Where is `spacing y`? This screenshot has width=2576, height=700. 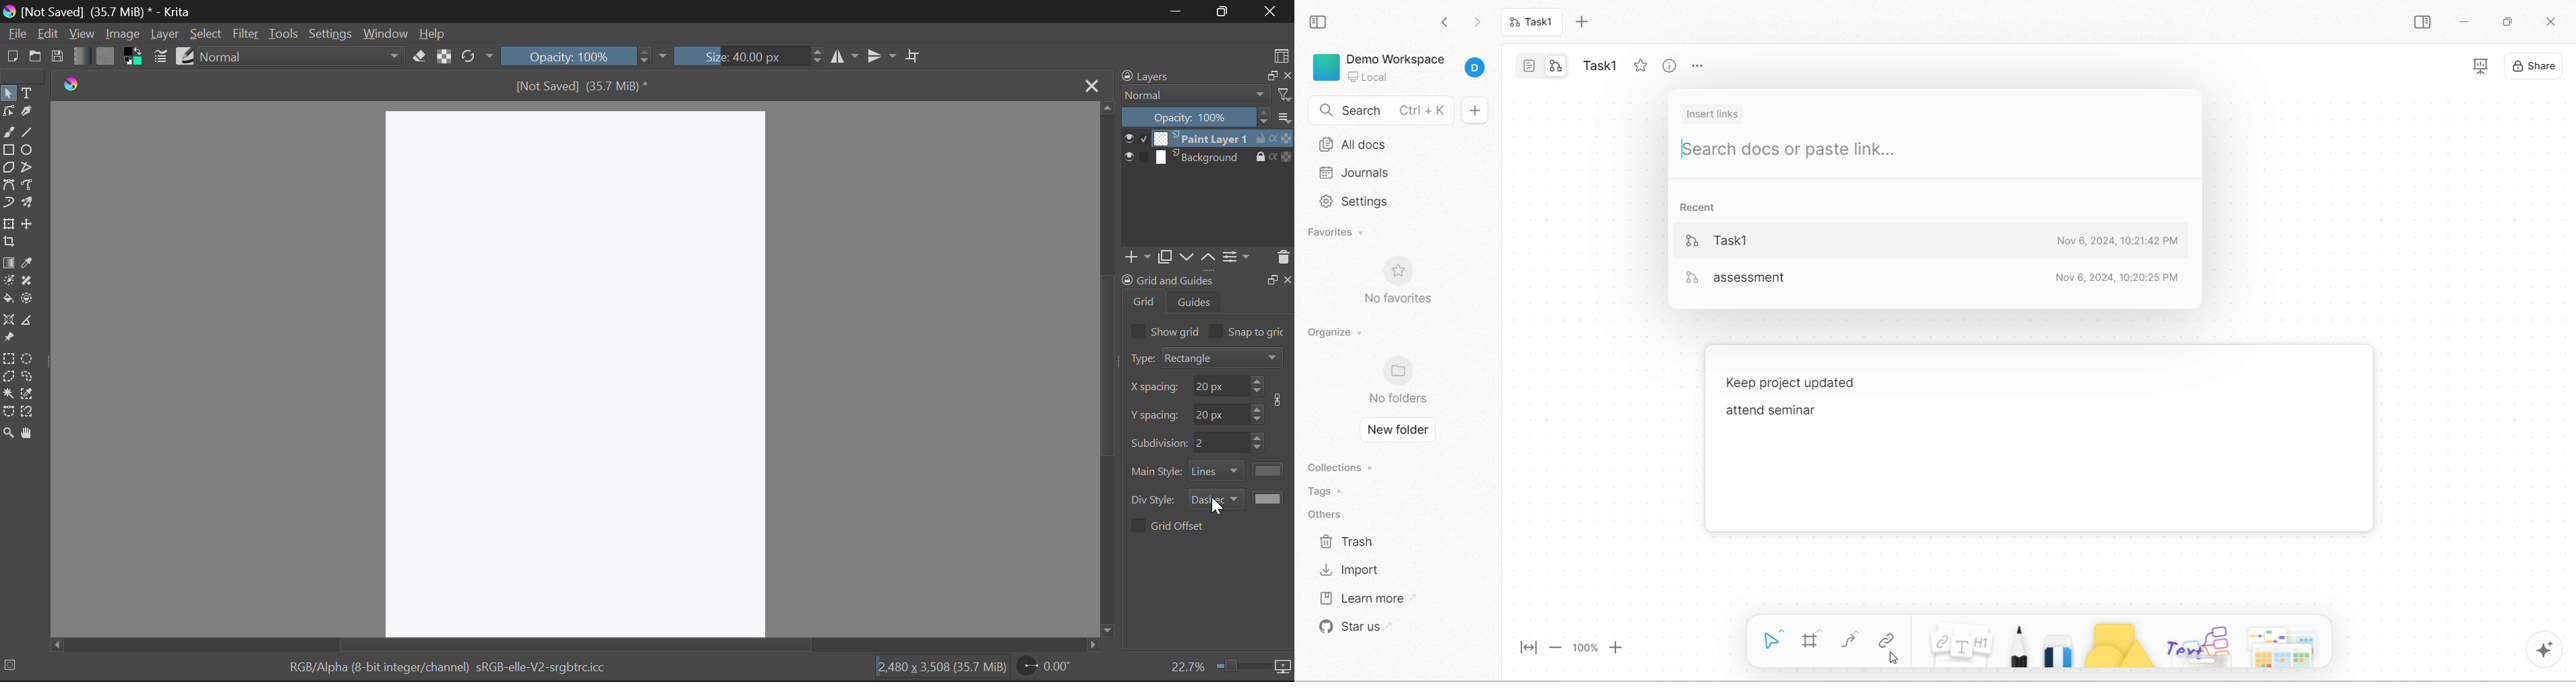
spacing y is located at coordinates (1156, 414).